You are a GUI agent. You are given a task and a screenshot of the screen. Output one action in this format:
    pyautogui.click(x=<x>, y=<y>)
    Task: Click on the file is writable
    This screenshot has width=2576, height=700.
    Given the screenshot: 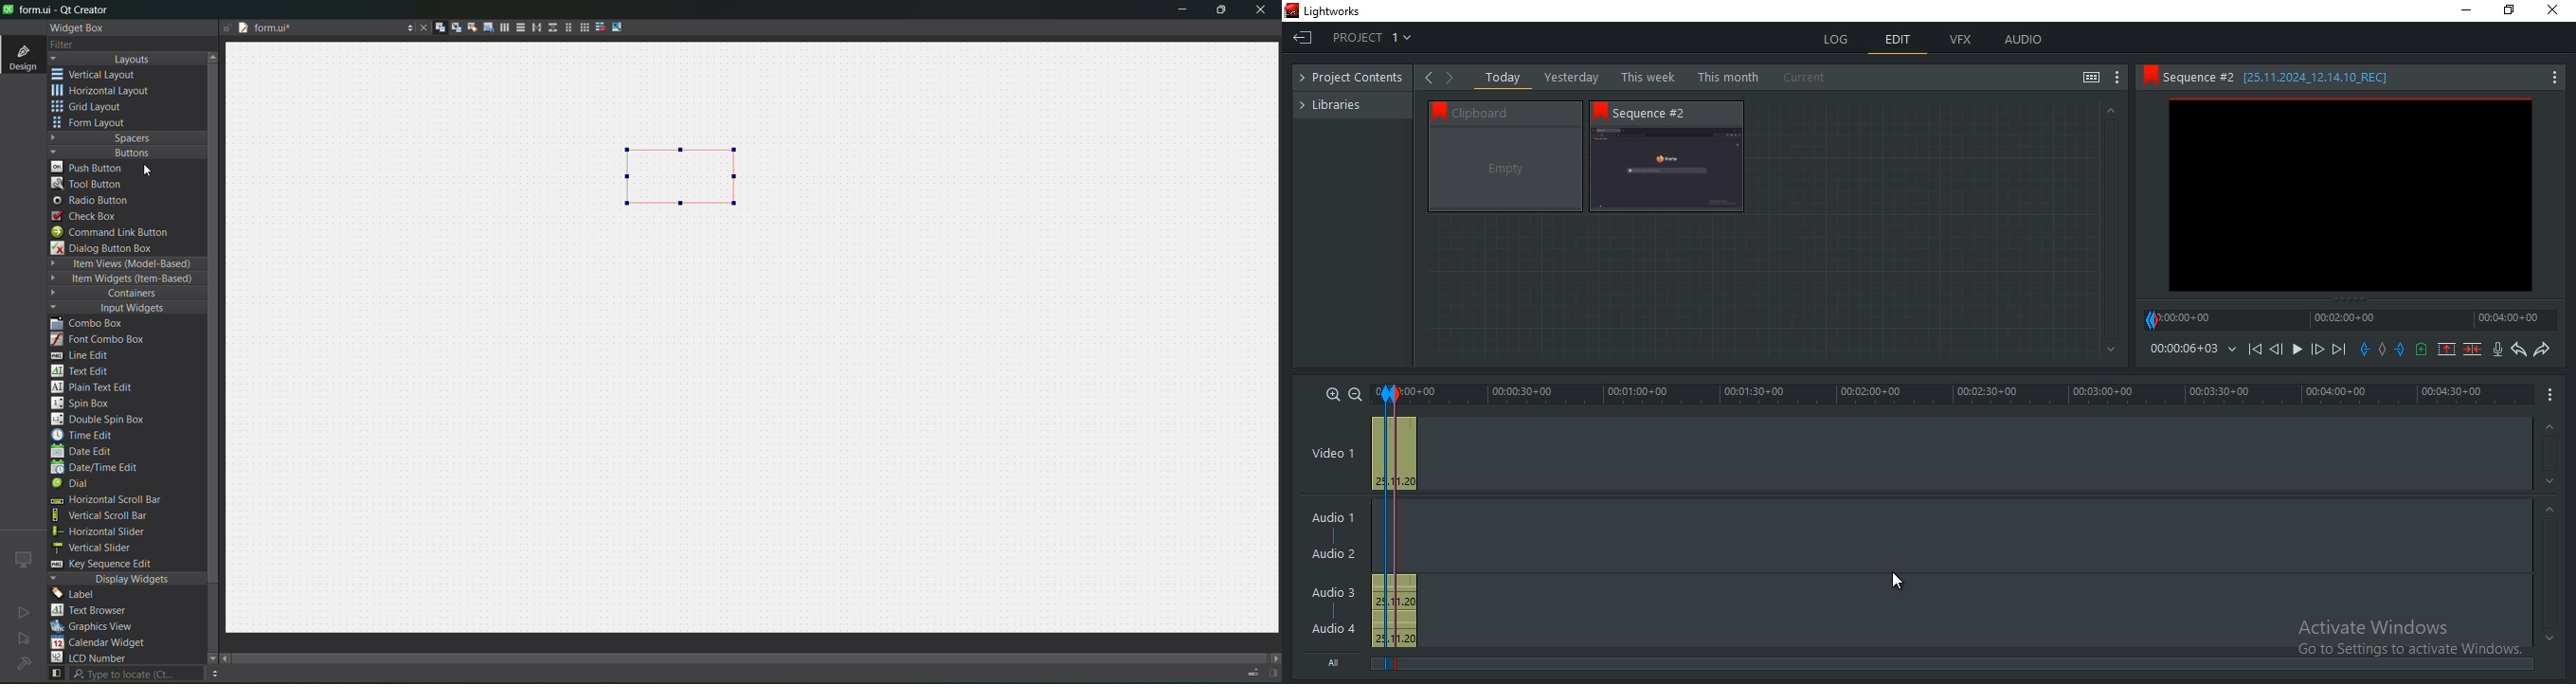 What is the action you would take?
    pyautogui.click(x=227, y=29)
    